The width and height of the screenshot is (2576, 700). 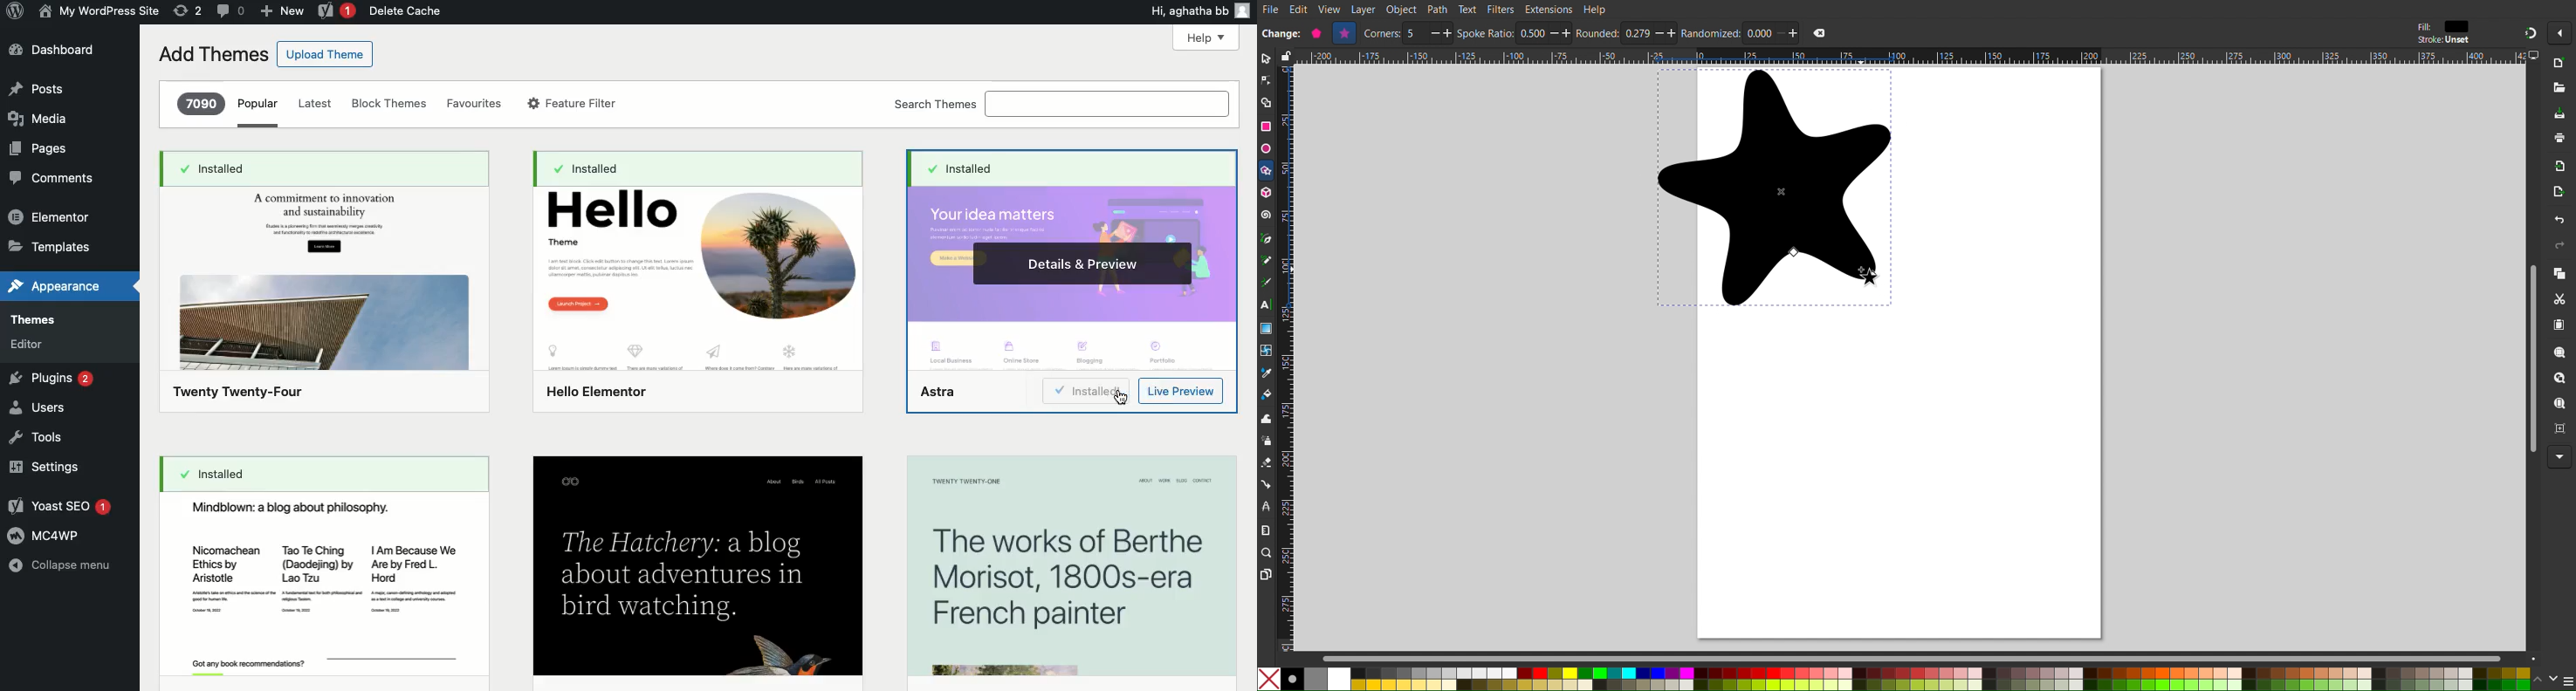 What do you see at coordinates (1267, 352) in the screenshot?
I see `Mesh Tool` at bounding box center [1267, 352].